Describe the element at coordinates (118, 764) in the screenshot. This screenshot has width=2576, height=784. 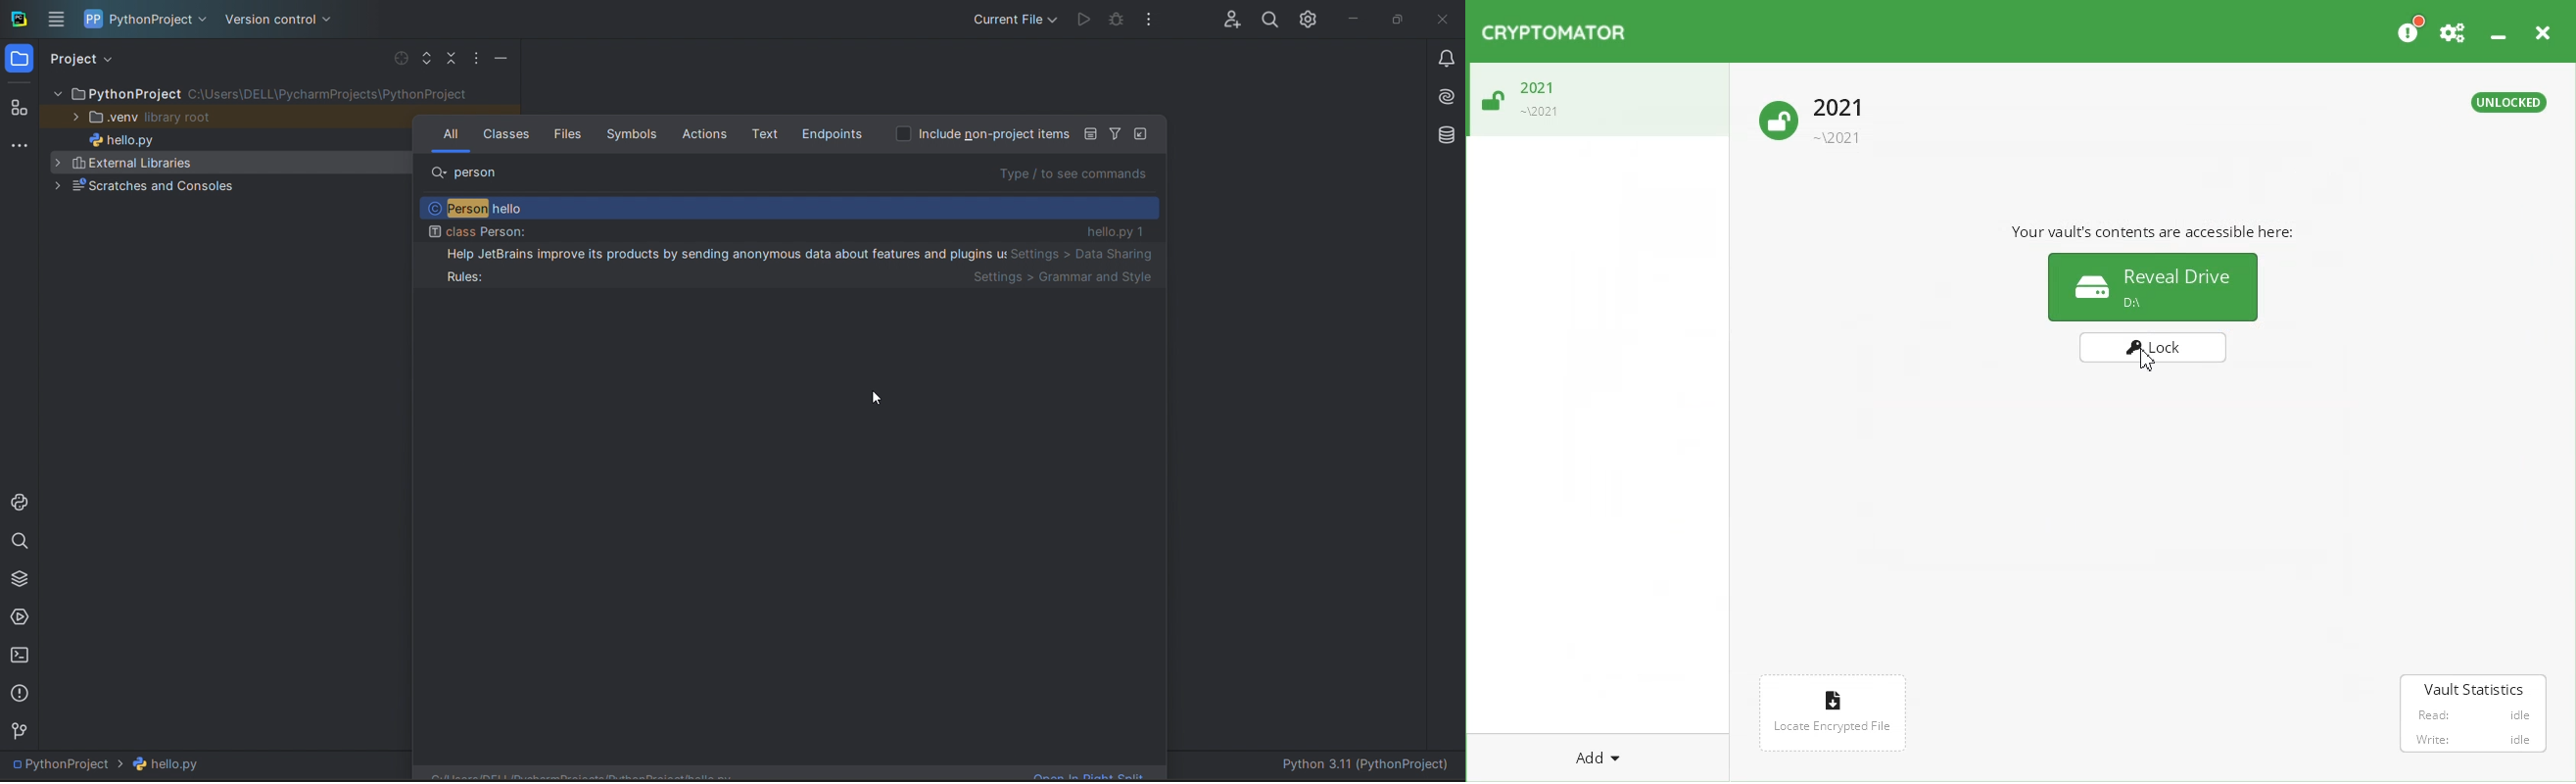
I see `PythonProject > hello.py` at that location.